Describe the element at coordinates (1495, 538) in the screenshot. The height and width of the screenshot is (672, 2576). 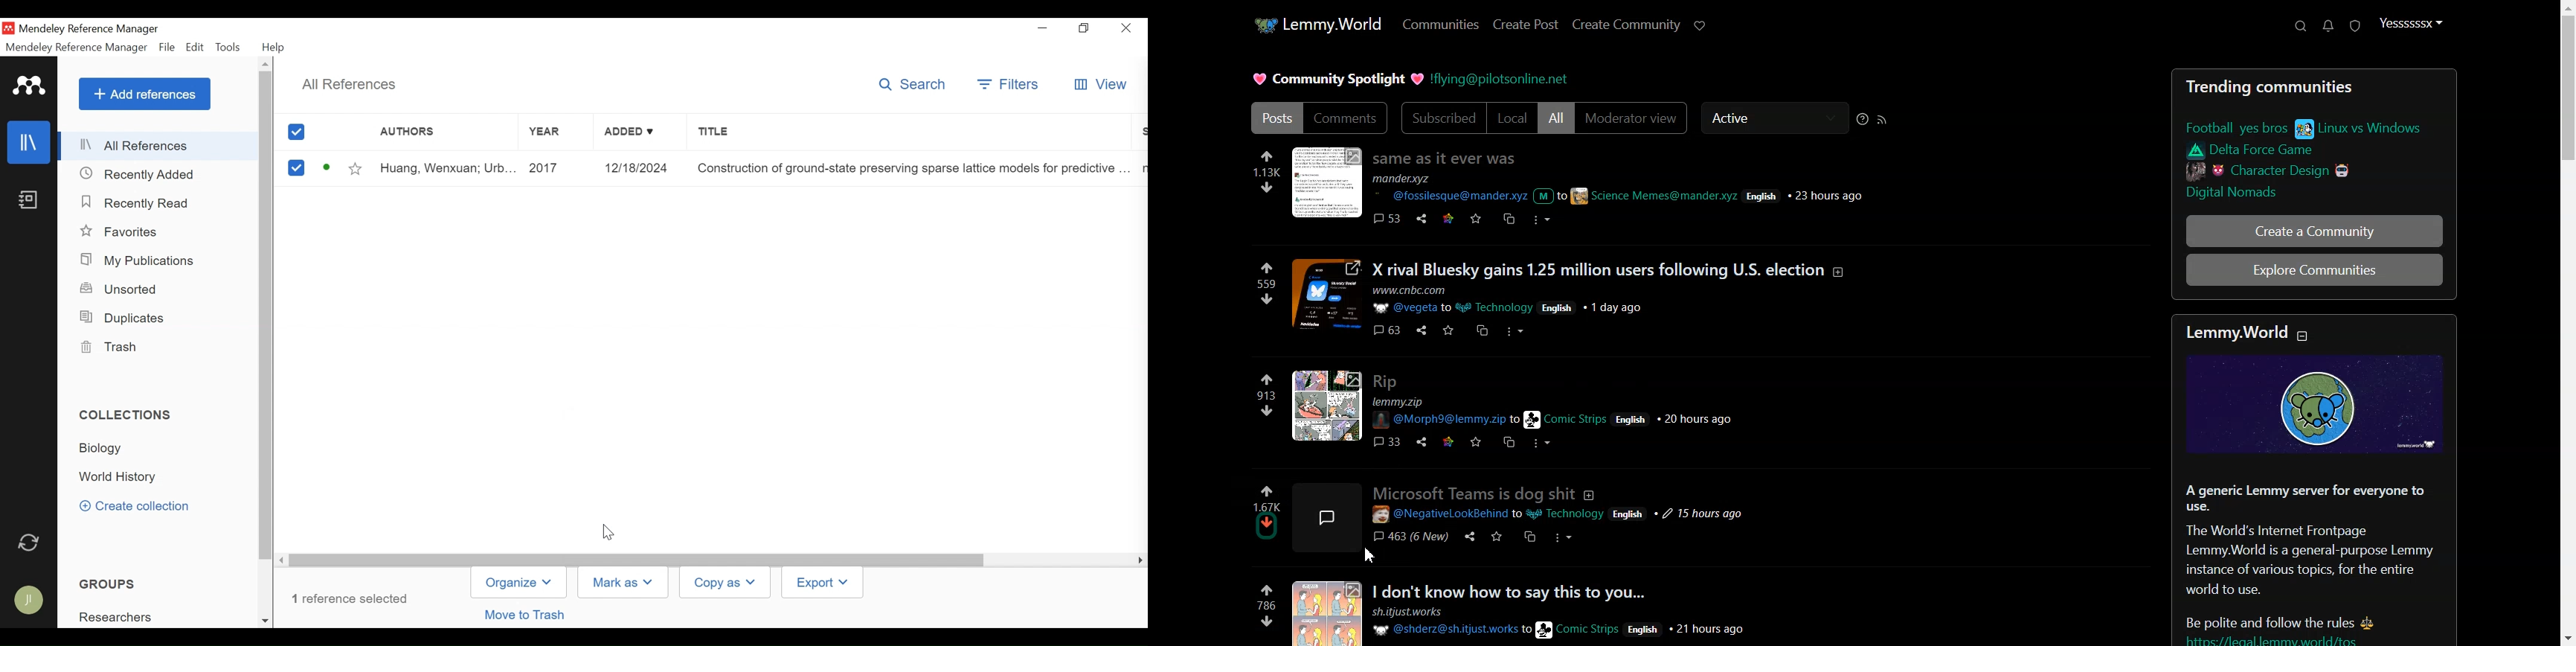
I see `save` at that location.